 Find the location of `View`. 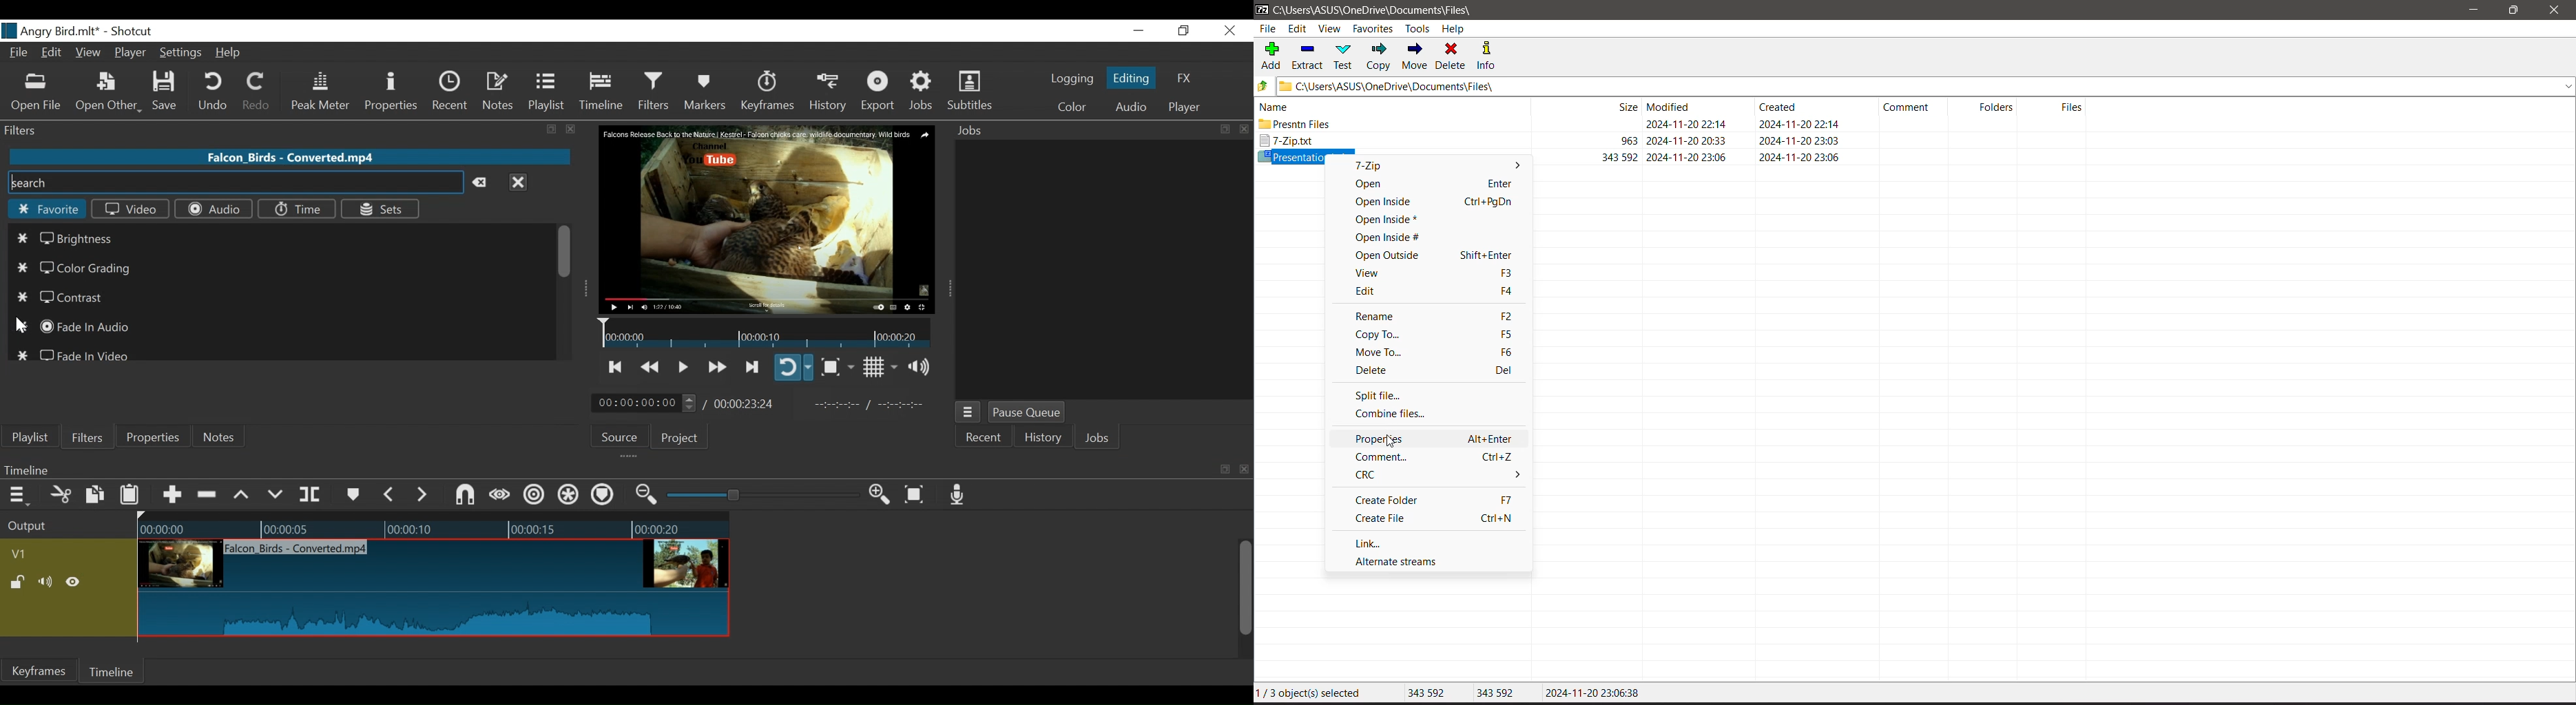

View is located at coordinates (1329, 30).